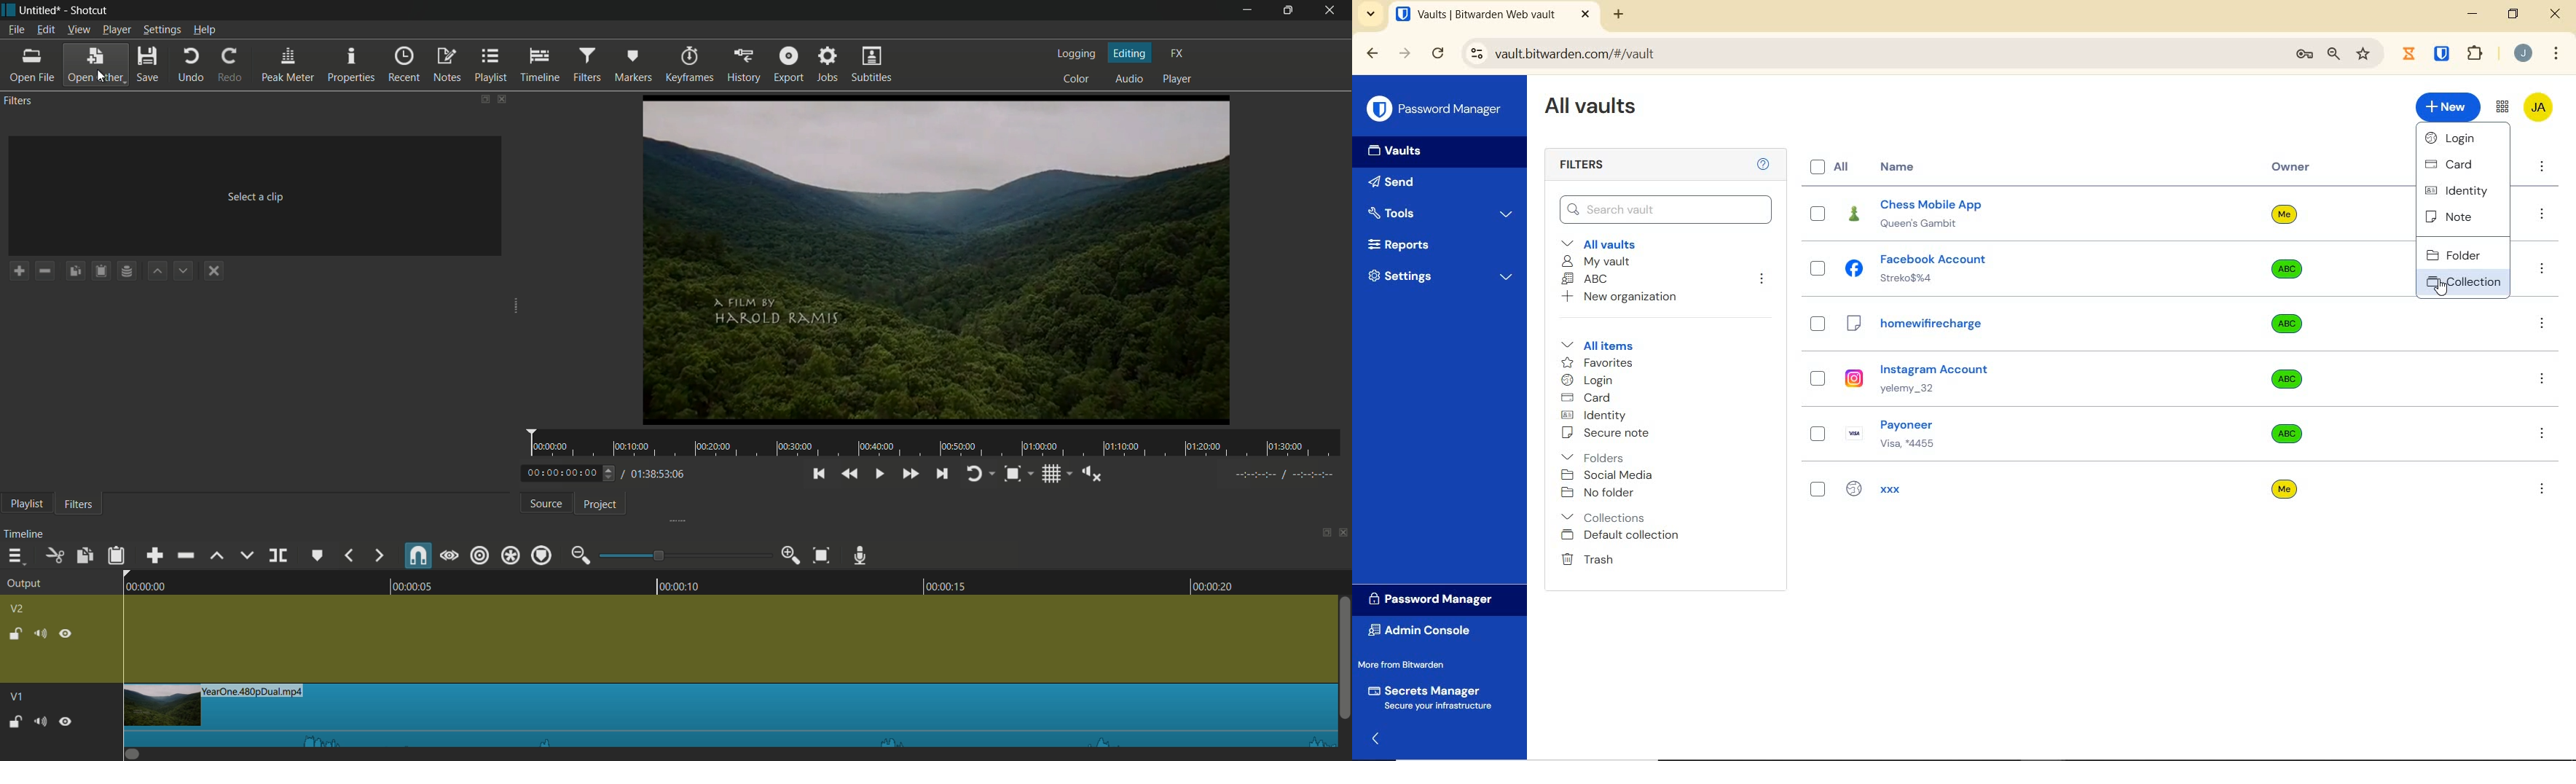 The image size is (2576, 784). What do you see at coordinates (2474, 14) in the screenshot?
I see `minimize` at bounding box center [2474, 14].